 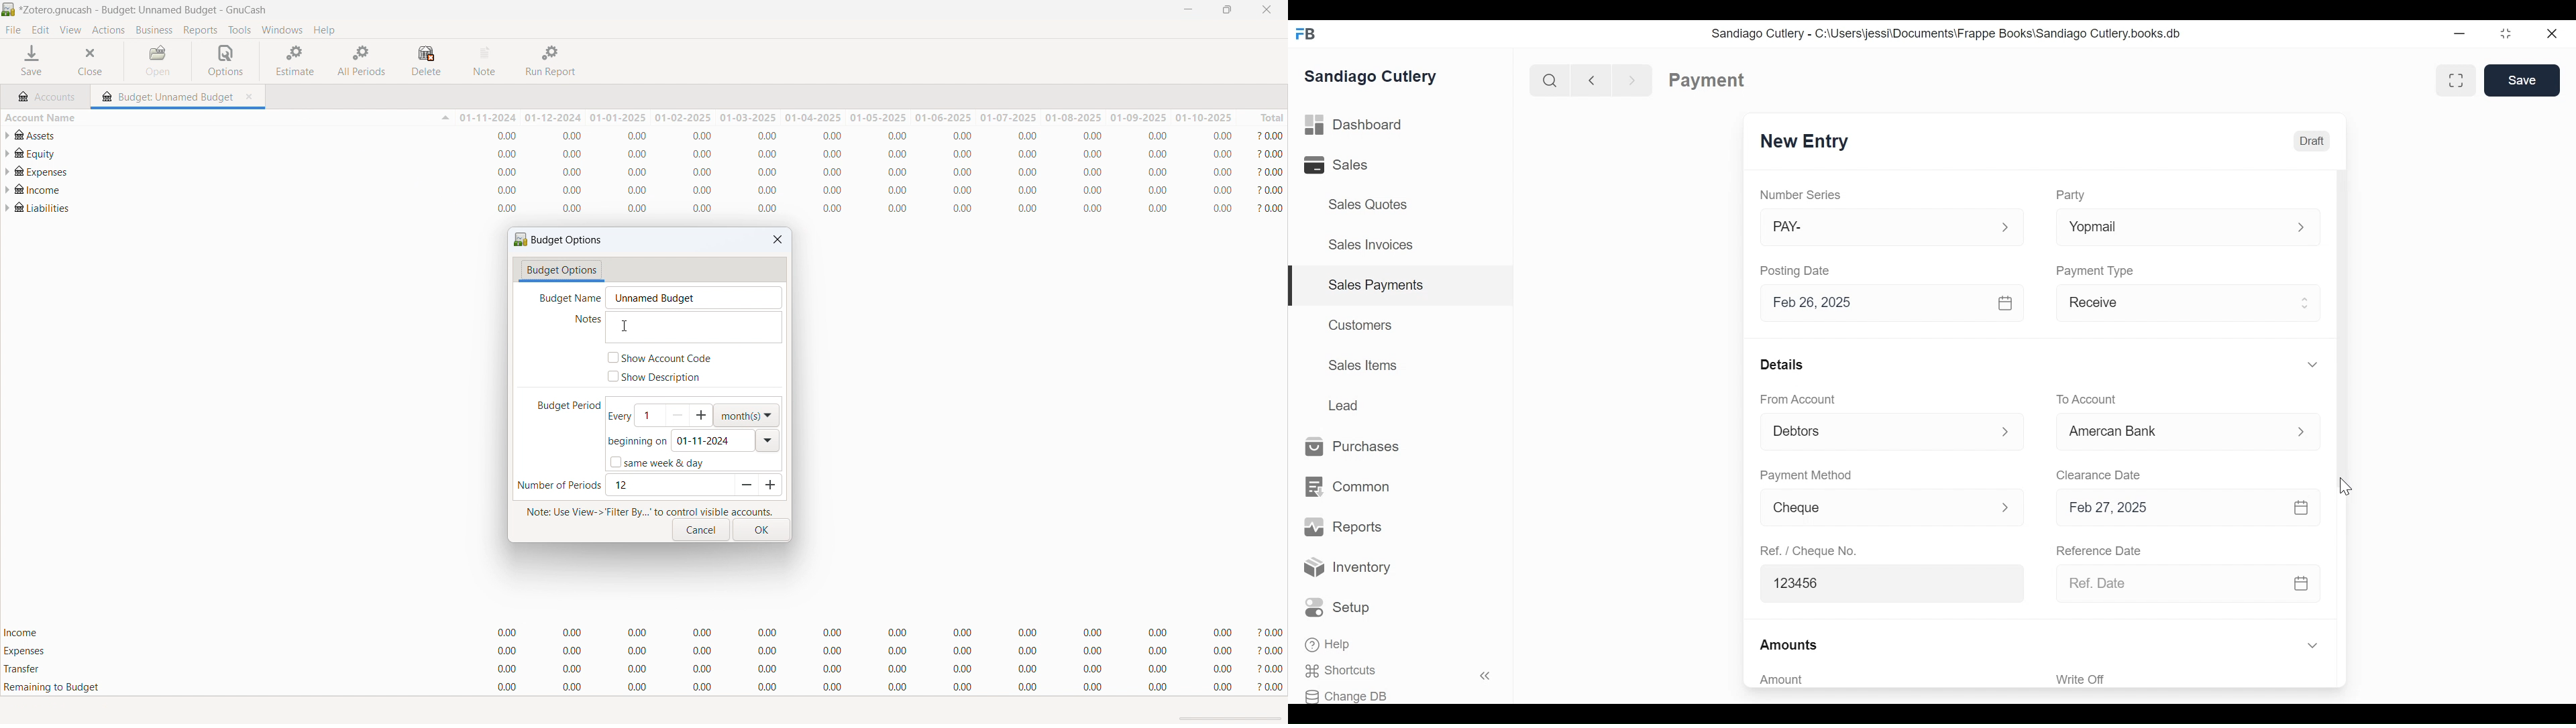 What do you see at coordinates (1805, 142) in the screenshot?
I see `New Entry` at bounding box center [1805, 142].